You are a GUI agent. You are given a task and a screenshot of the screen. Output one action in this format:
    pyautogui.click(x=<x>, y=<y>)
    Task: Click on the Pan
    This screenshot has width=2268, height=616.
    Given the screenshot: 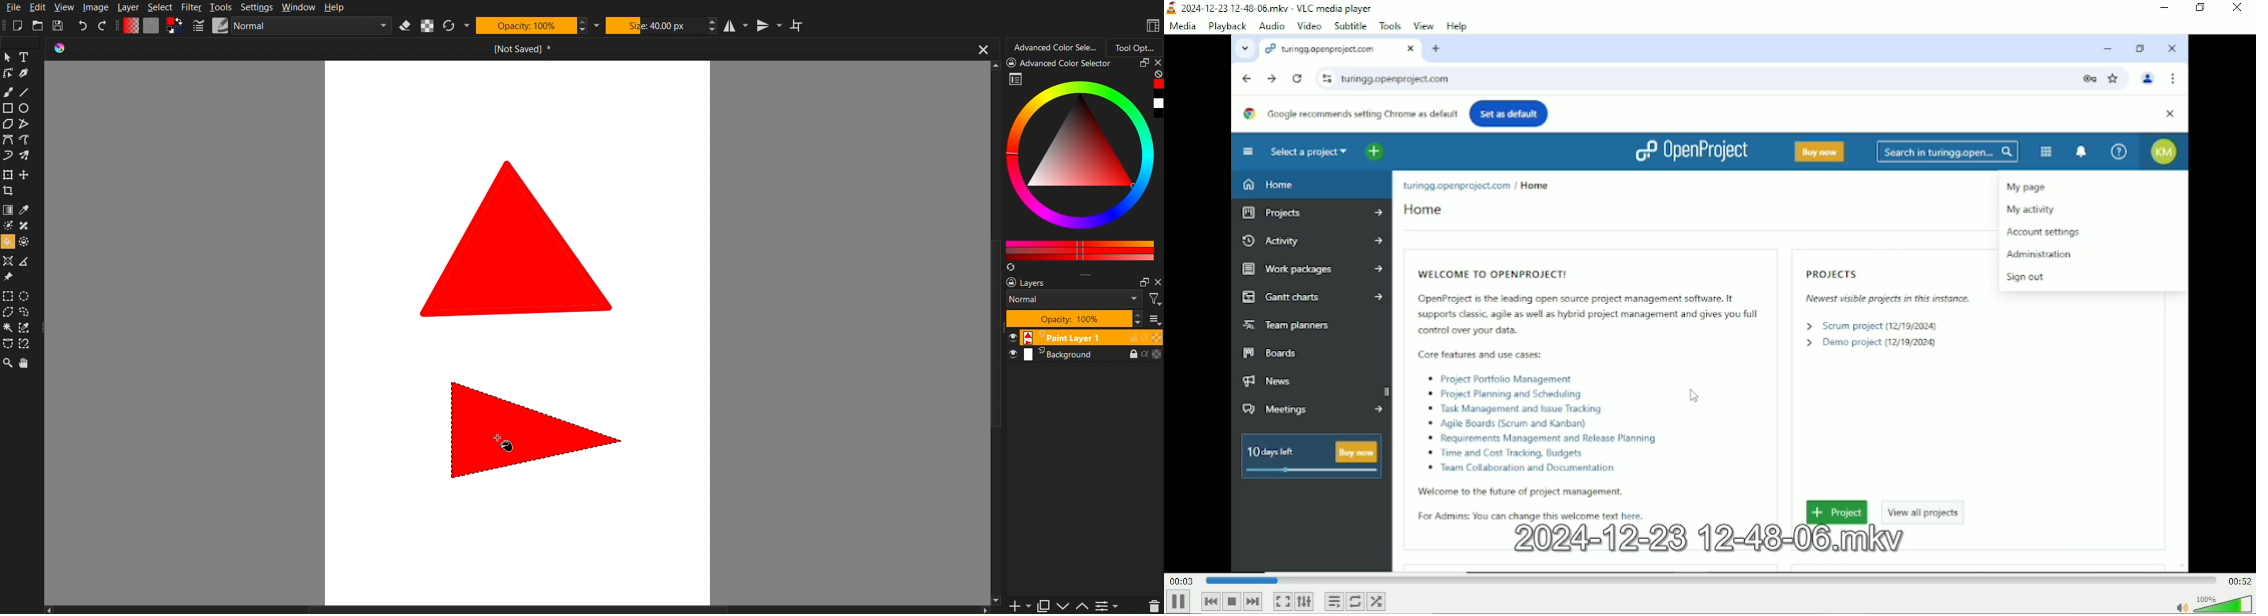 What is the action you would take?
    pyautogui.click(x=30, y=365)
    